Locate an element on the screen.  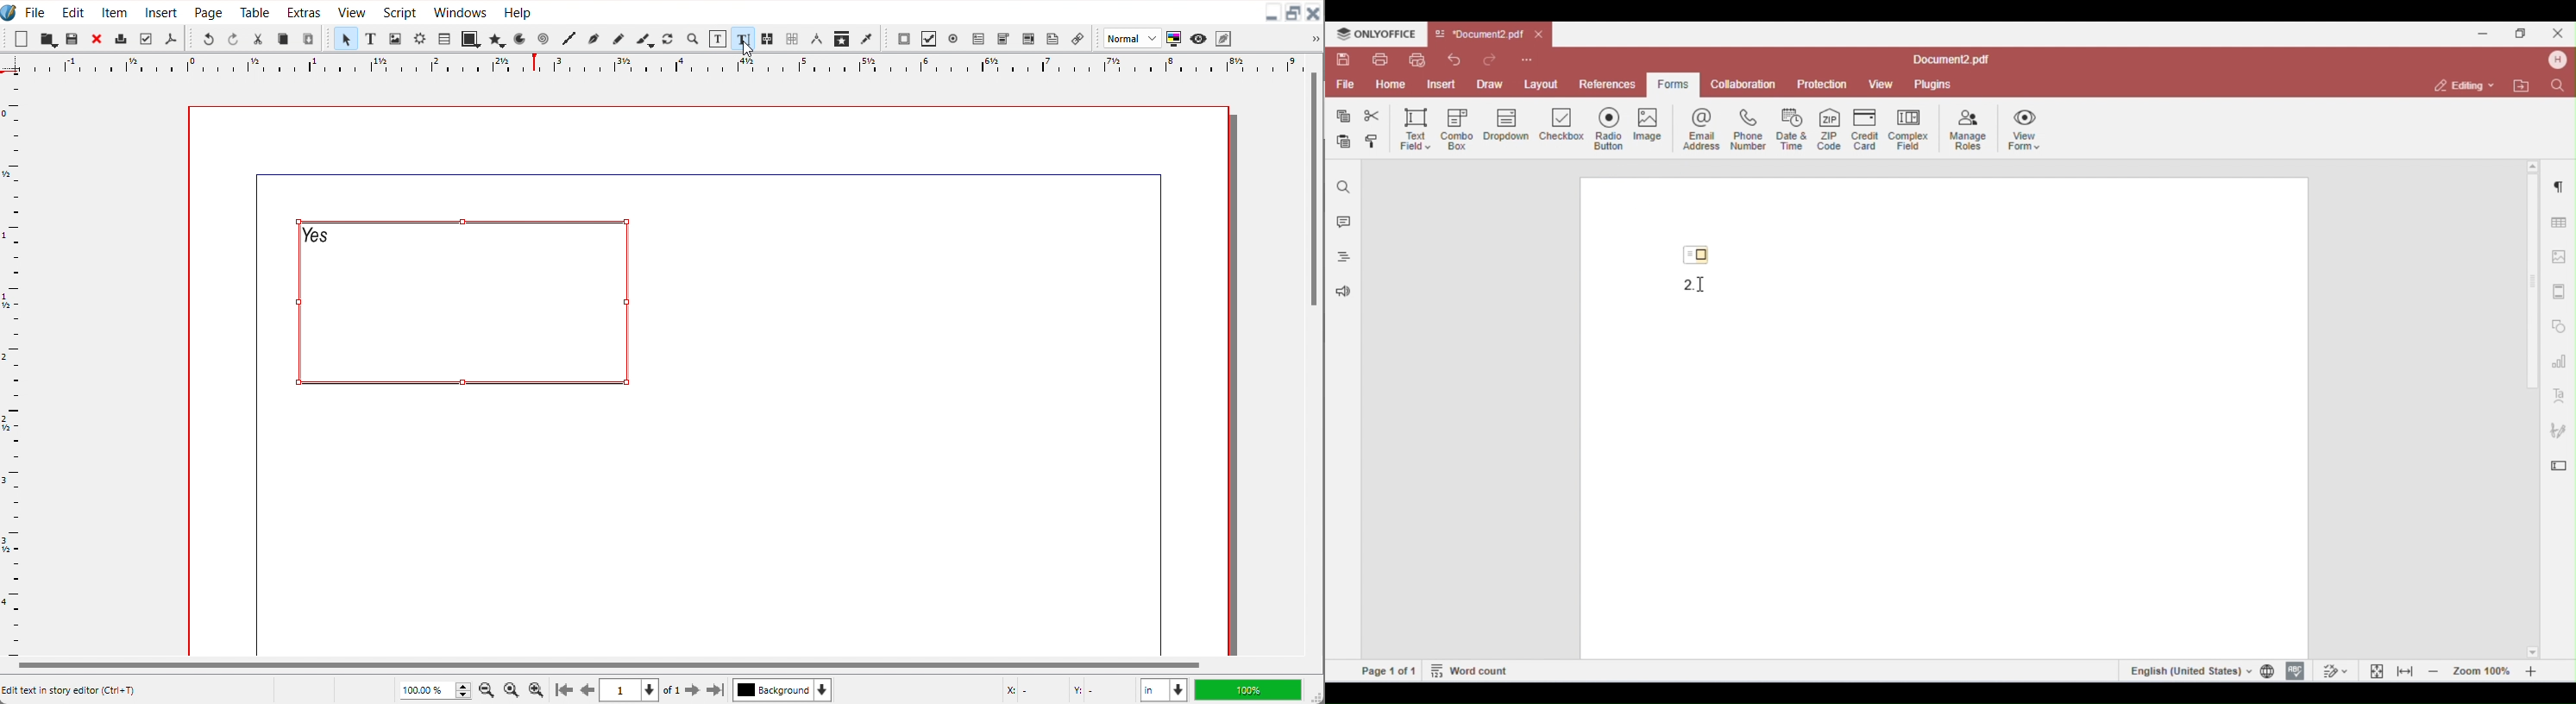
Go to first page is located at coordinates (564, 689).